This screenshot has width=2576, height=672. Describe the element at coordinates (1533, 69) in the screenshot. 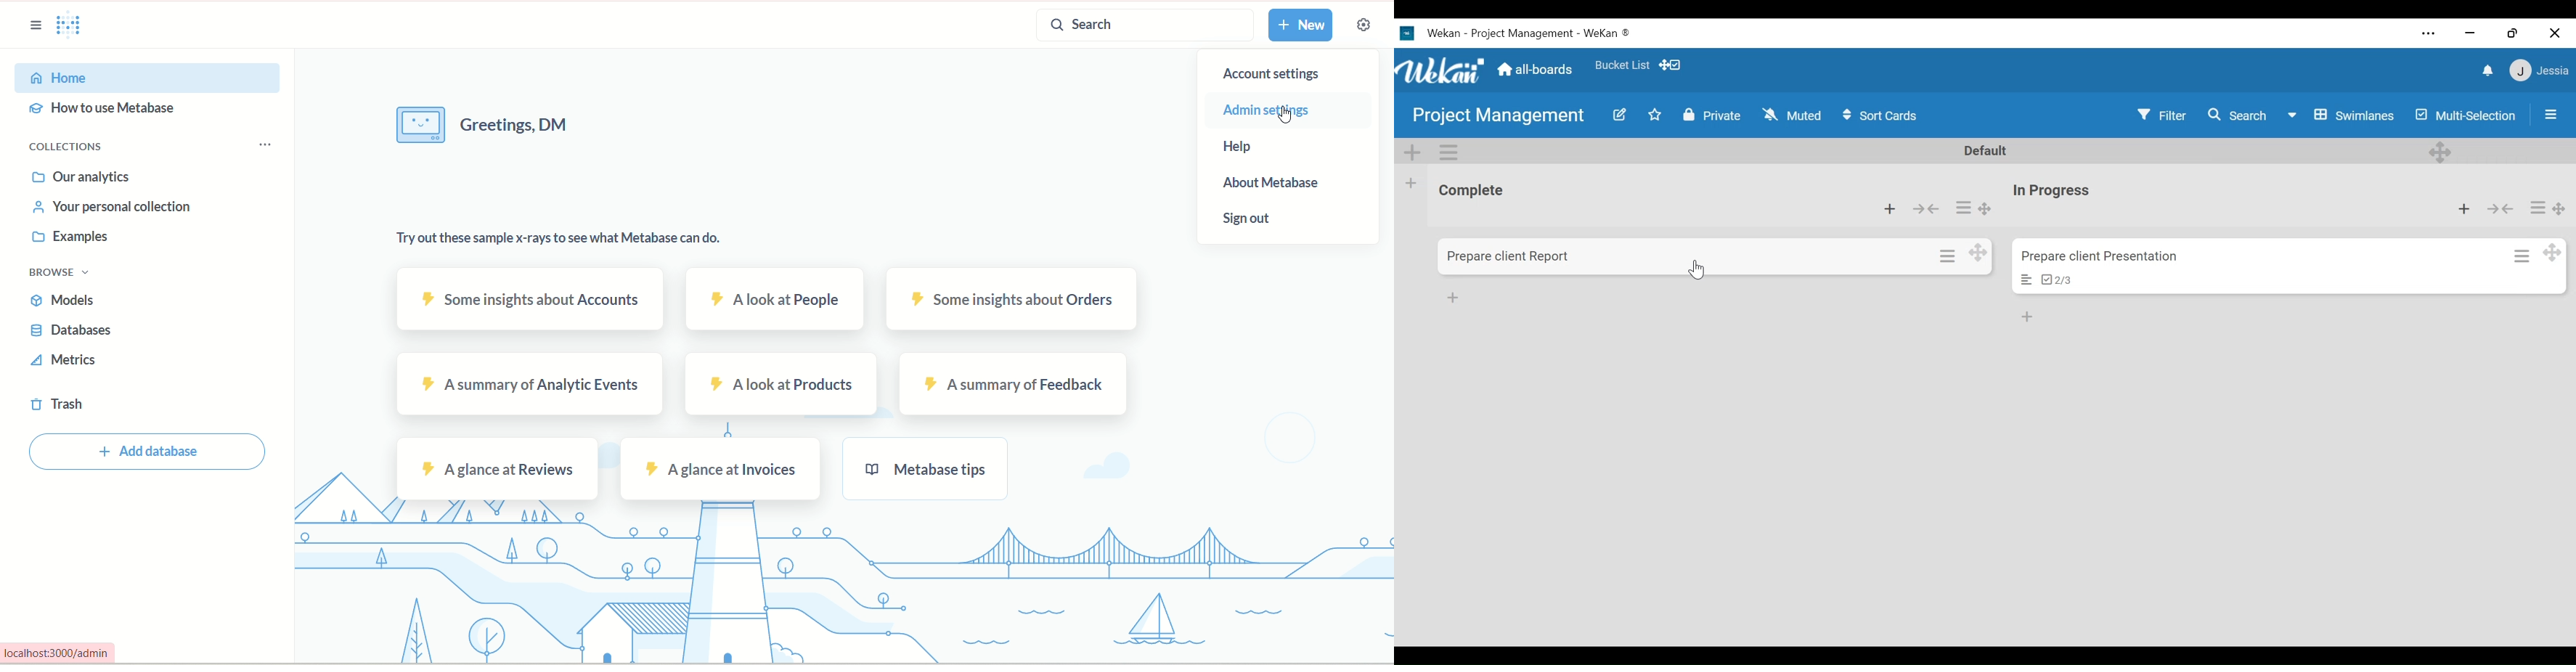

I see `all-boards` at that location.